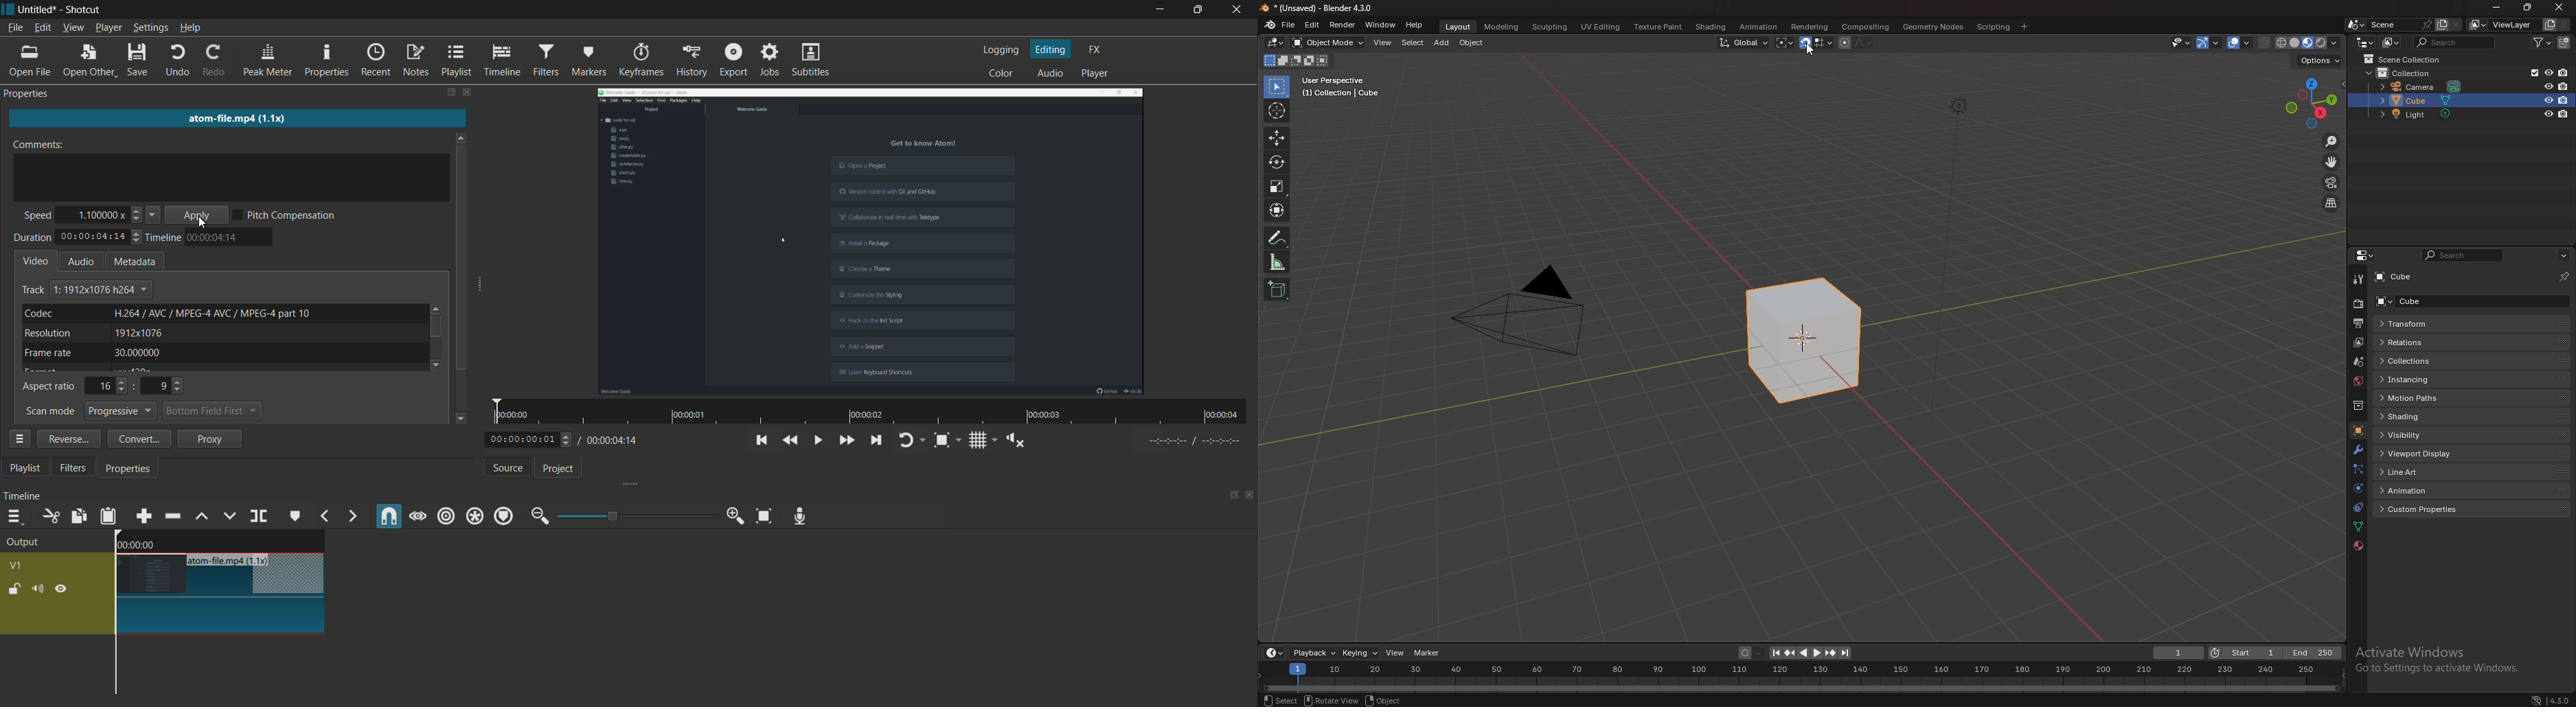 The height and width of the screenshot is (728, 2576). Describe the element at coordinates (201, 517) in the screenshot. I see `lift` at that location.